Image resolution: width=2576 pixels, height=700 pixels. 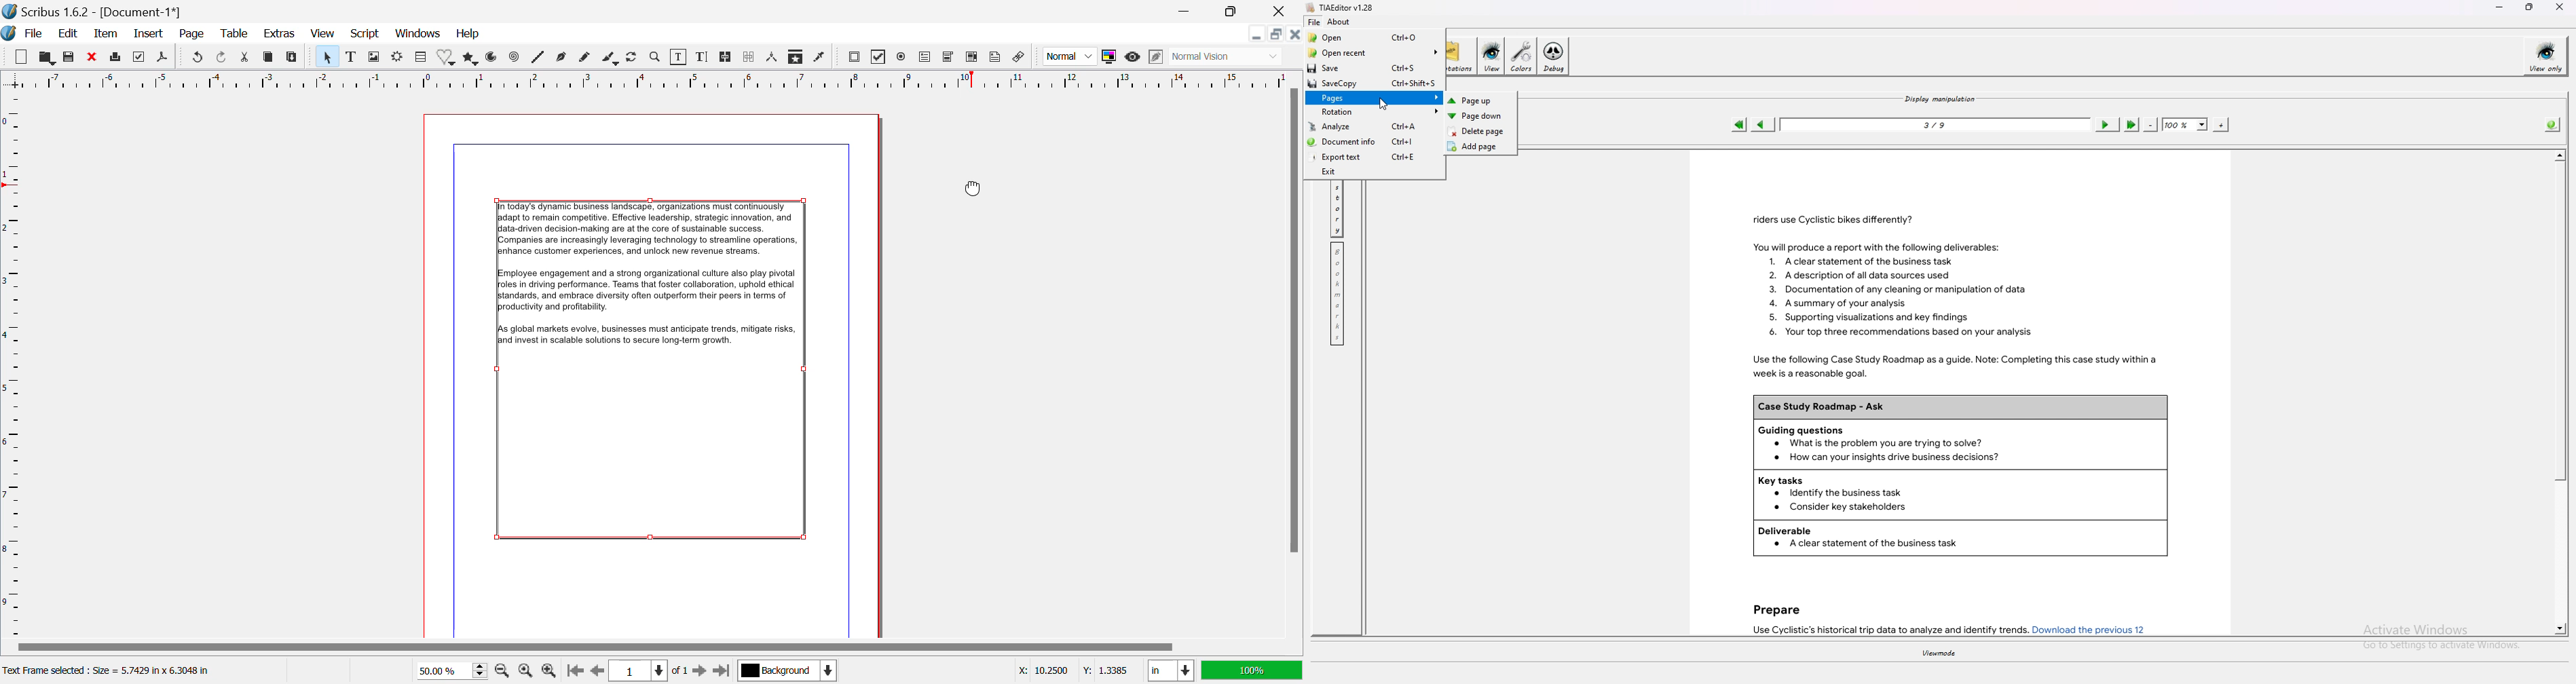 I want to click on Redo, so click(x=223, y=57).